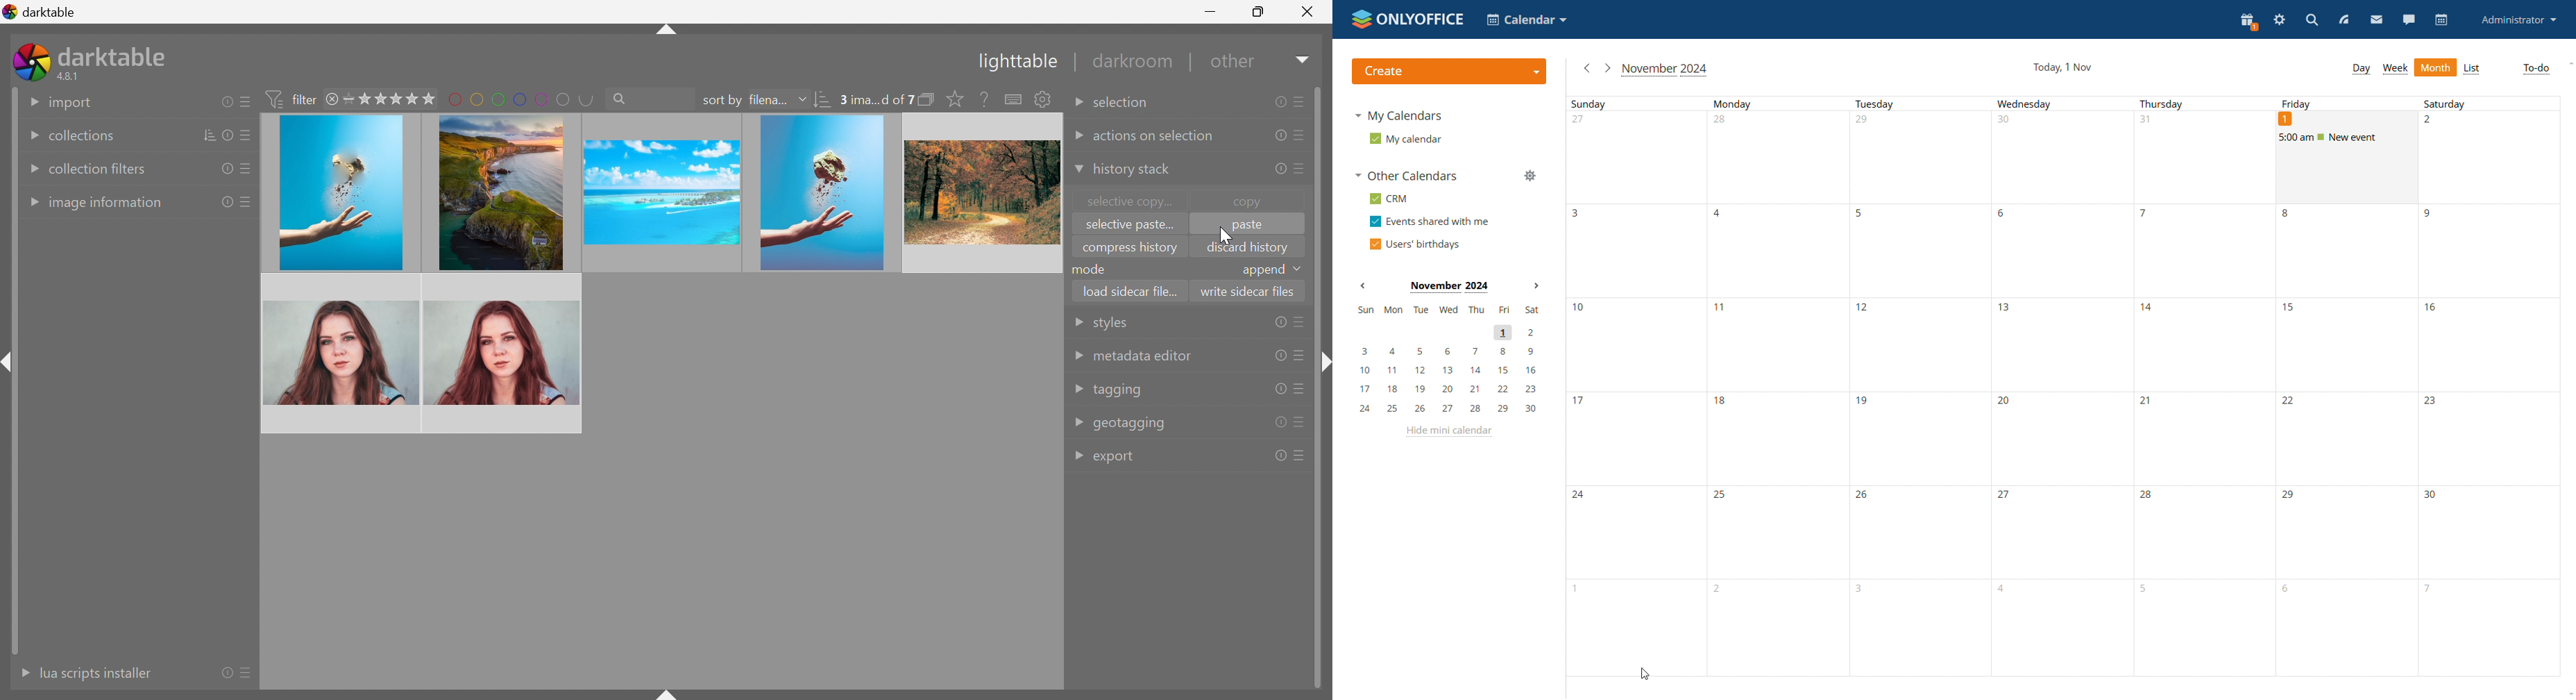 The height and width of the screenshot is (700, 2576). What do you see at coordinates (981, 192) in the screenshot?
I see `image` at bounding box center [981, 192].